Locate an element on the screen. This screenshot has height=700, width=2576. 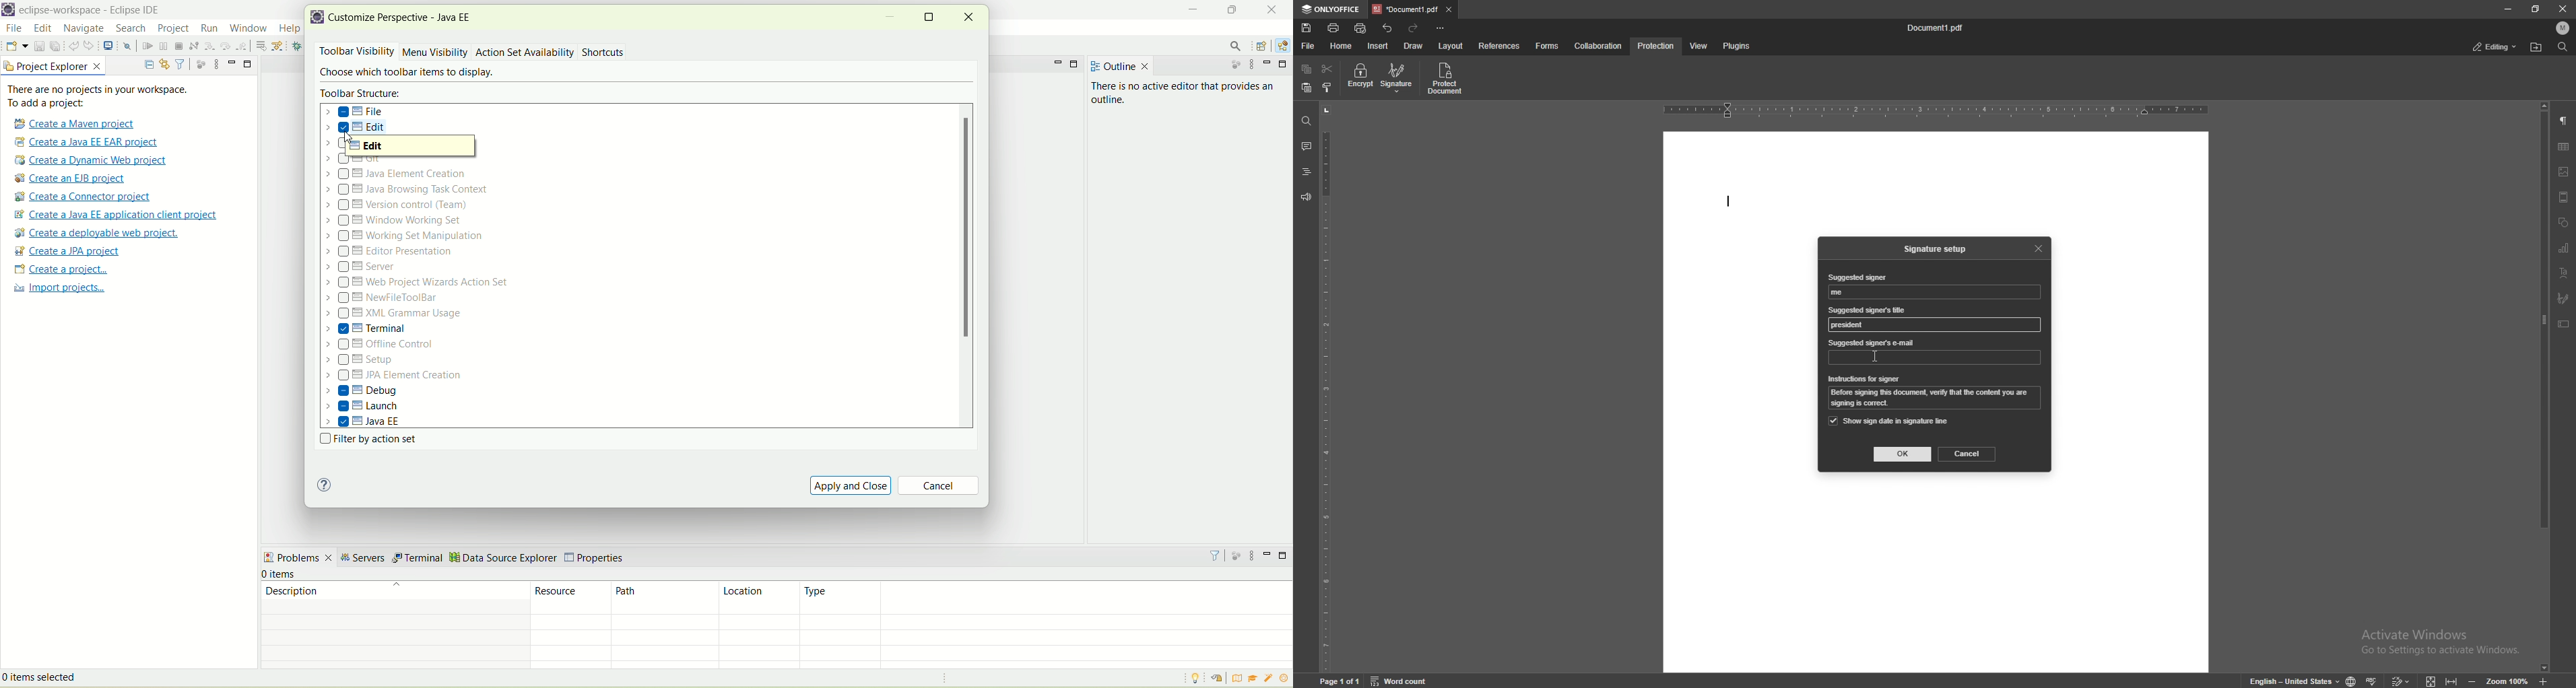
create a connector project is located at coordinates (83, 198).